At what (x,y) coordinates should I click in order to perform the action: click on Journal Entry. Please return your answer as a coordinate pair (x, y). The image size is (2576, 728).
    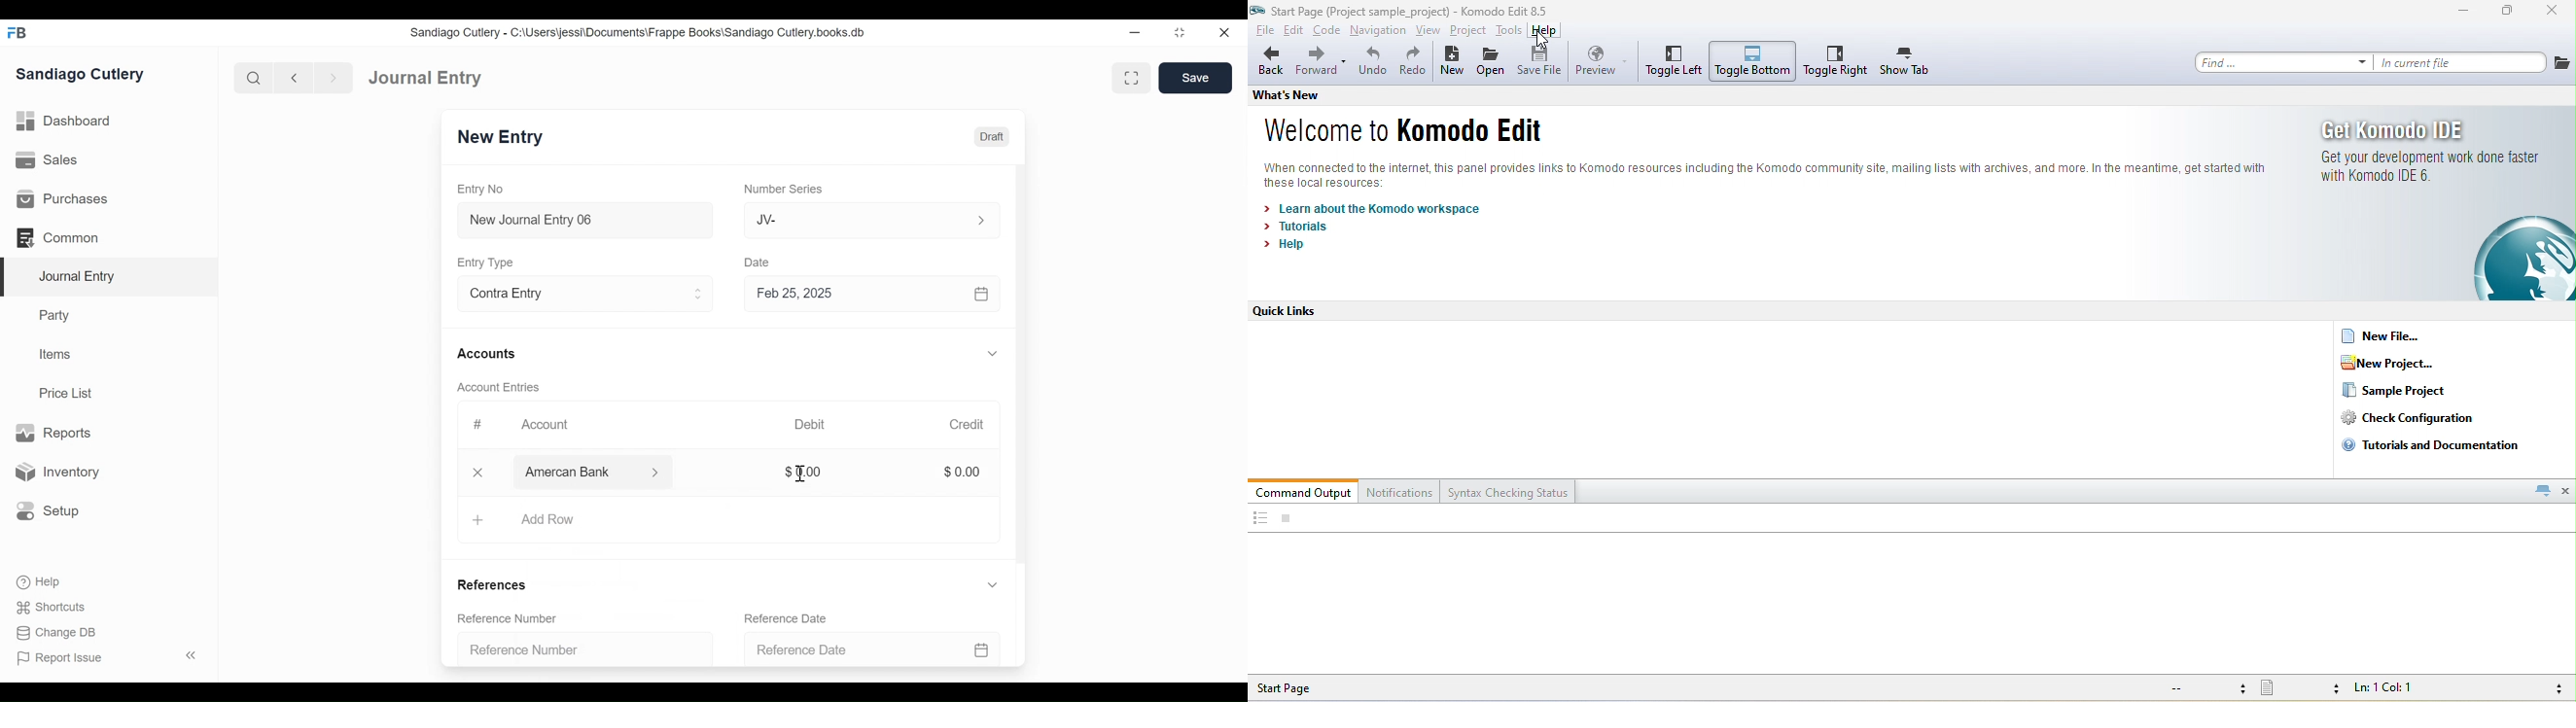
    Looking at the image, I should click on (426, 77).